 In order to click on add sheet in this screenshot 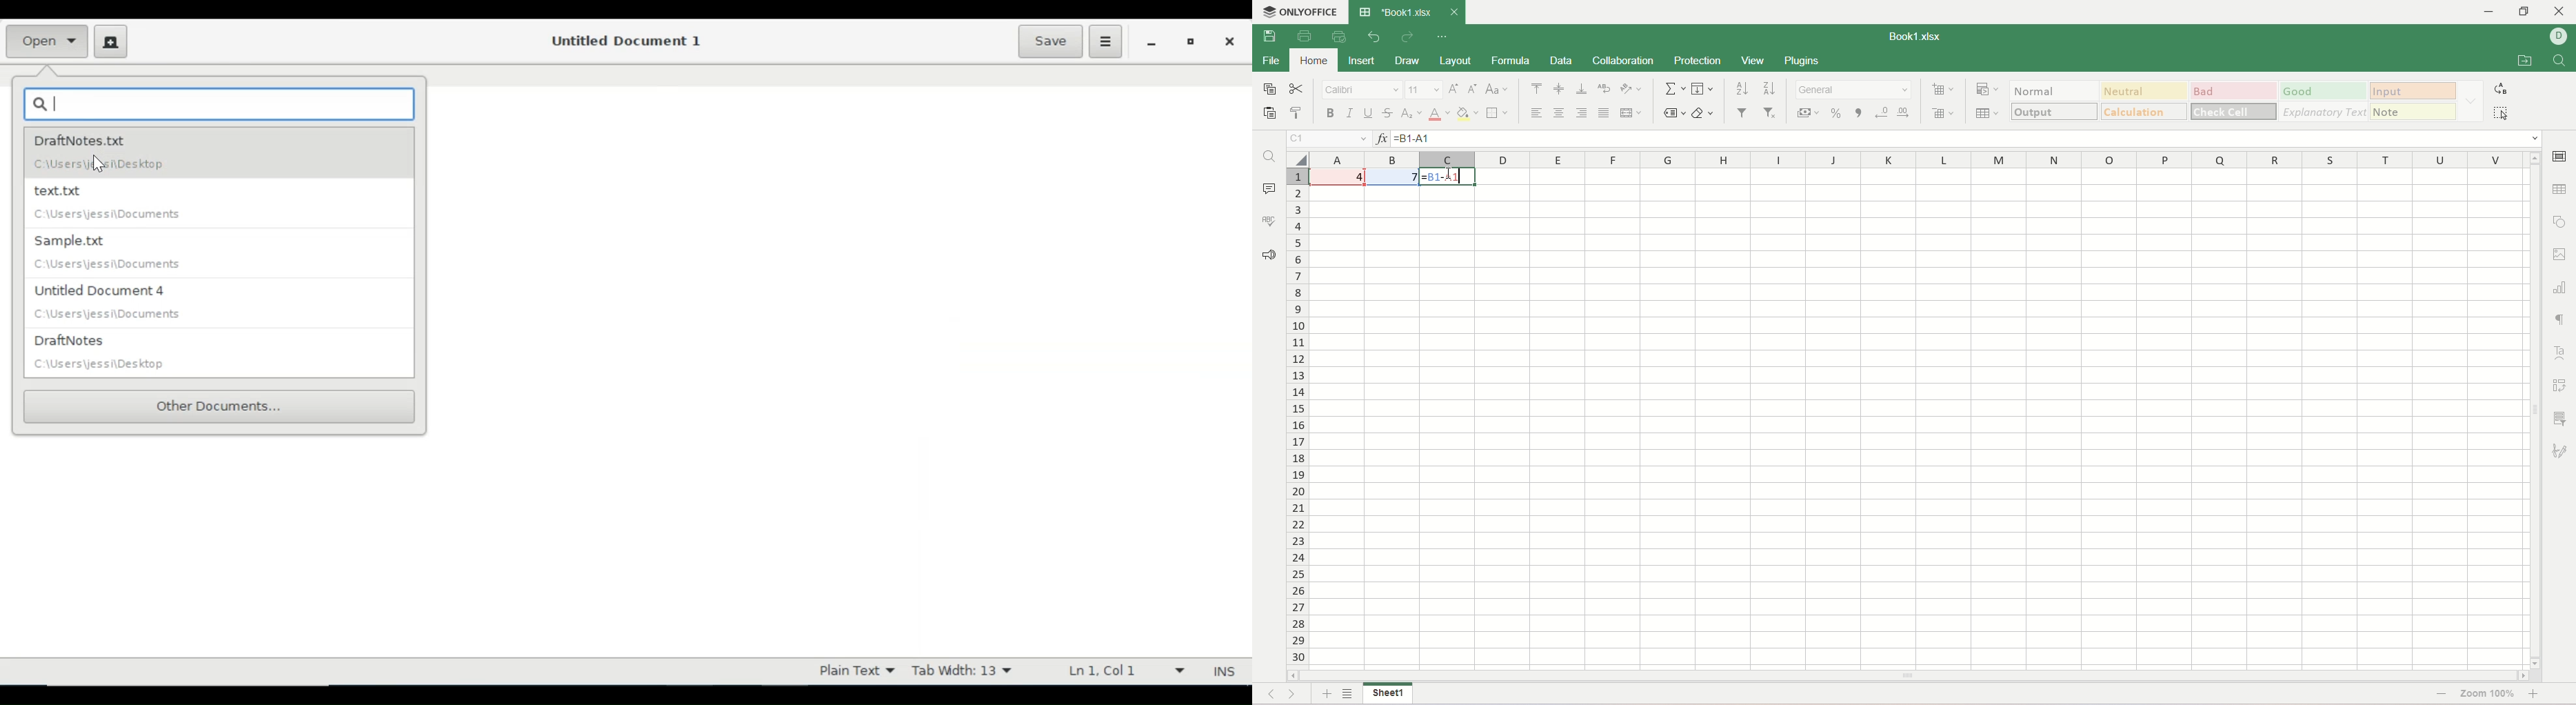, I will do `click(1324, 694)`.